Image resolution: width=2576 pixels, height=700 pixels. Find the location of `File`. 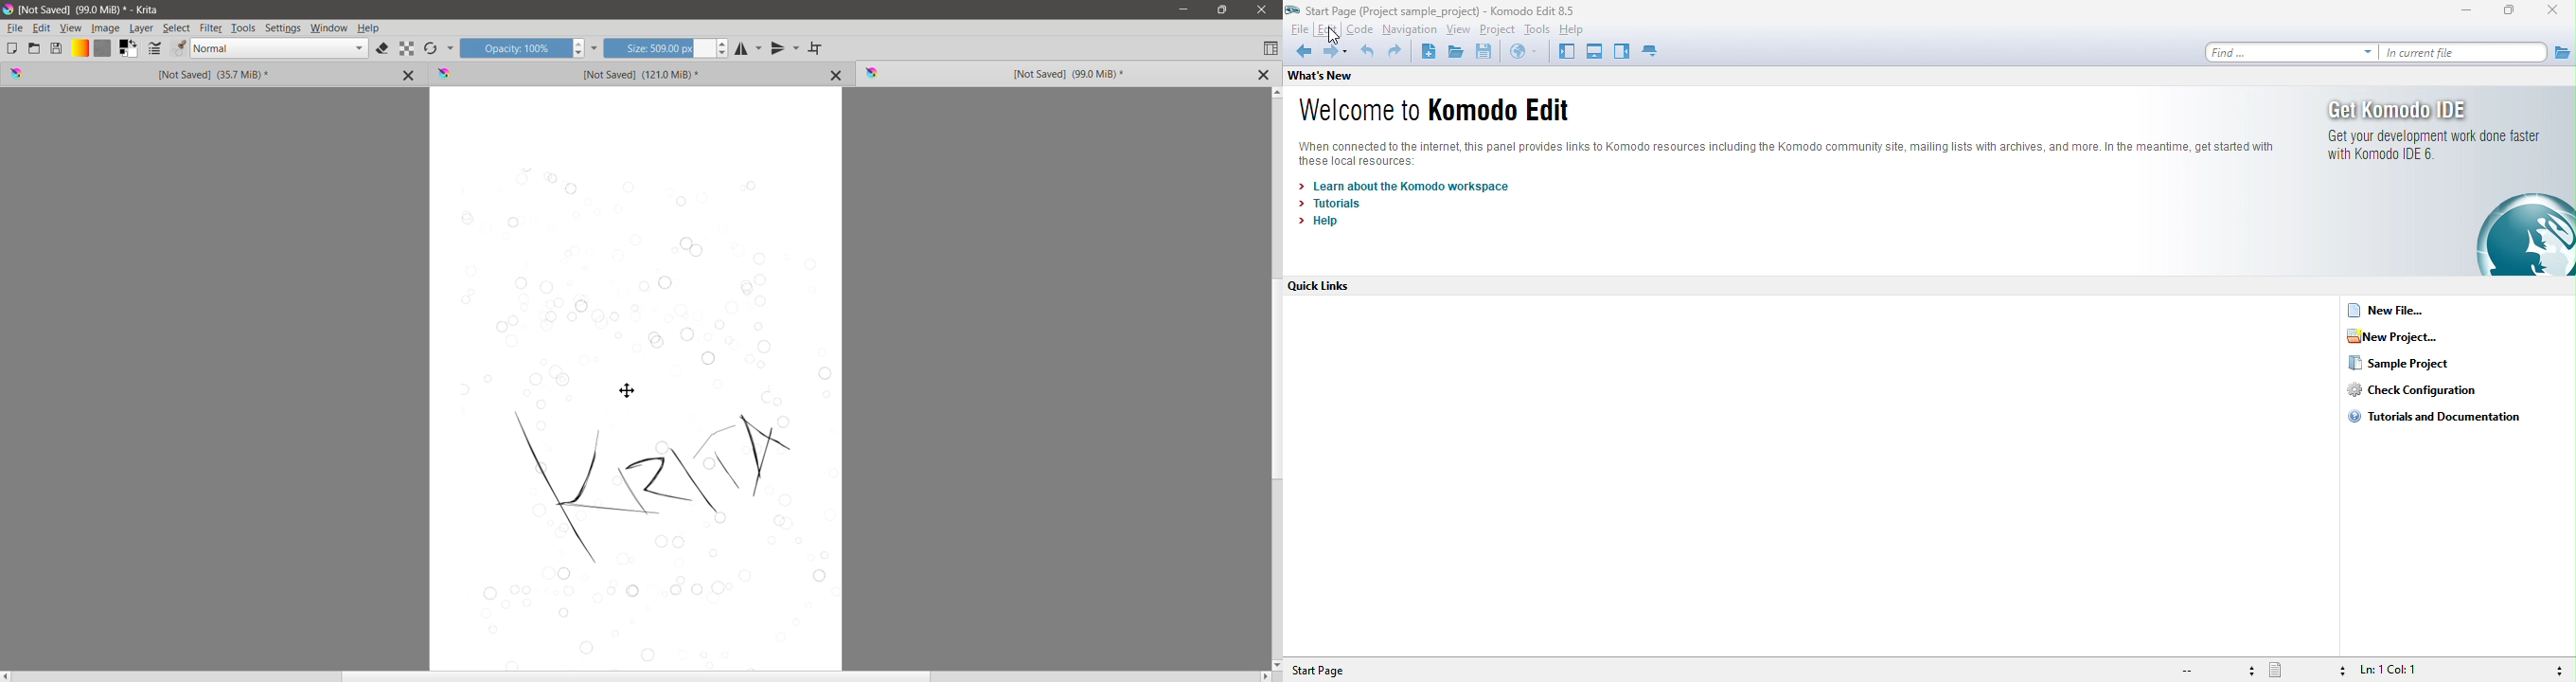

File is located at coordinates (15, 28).